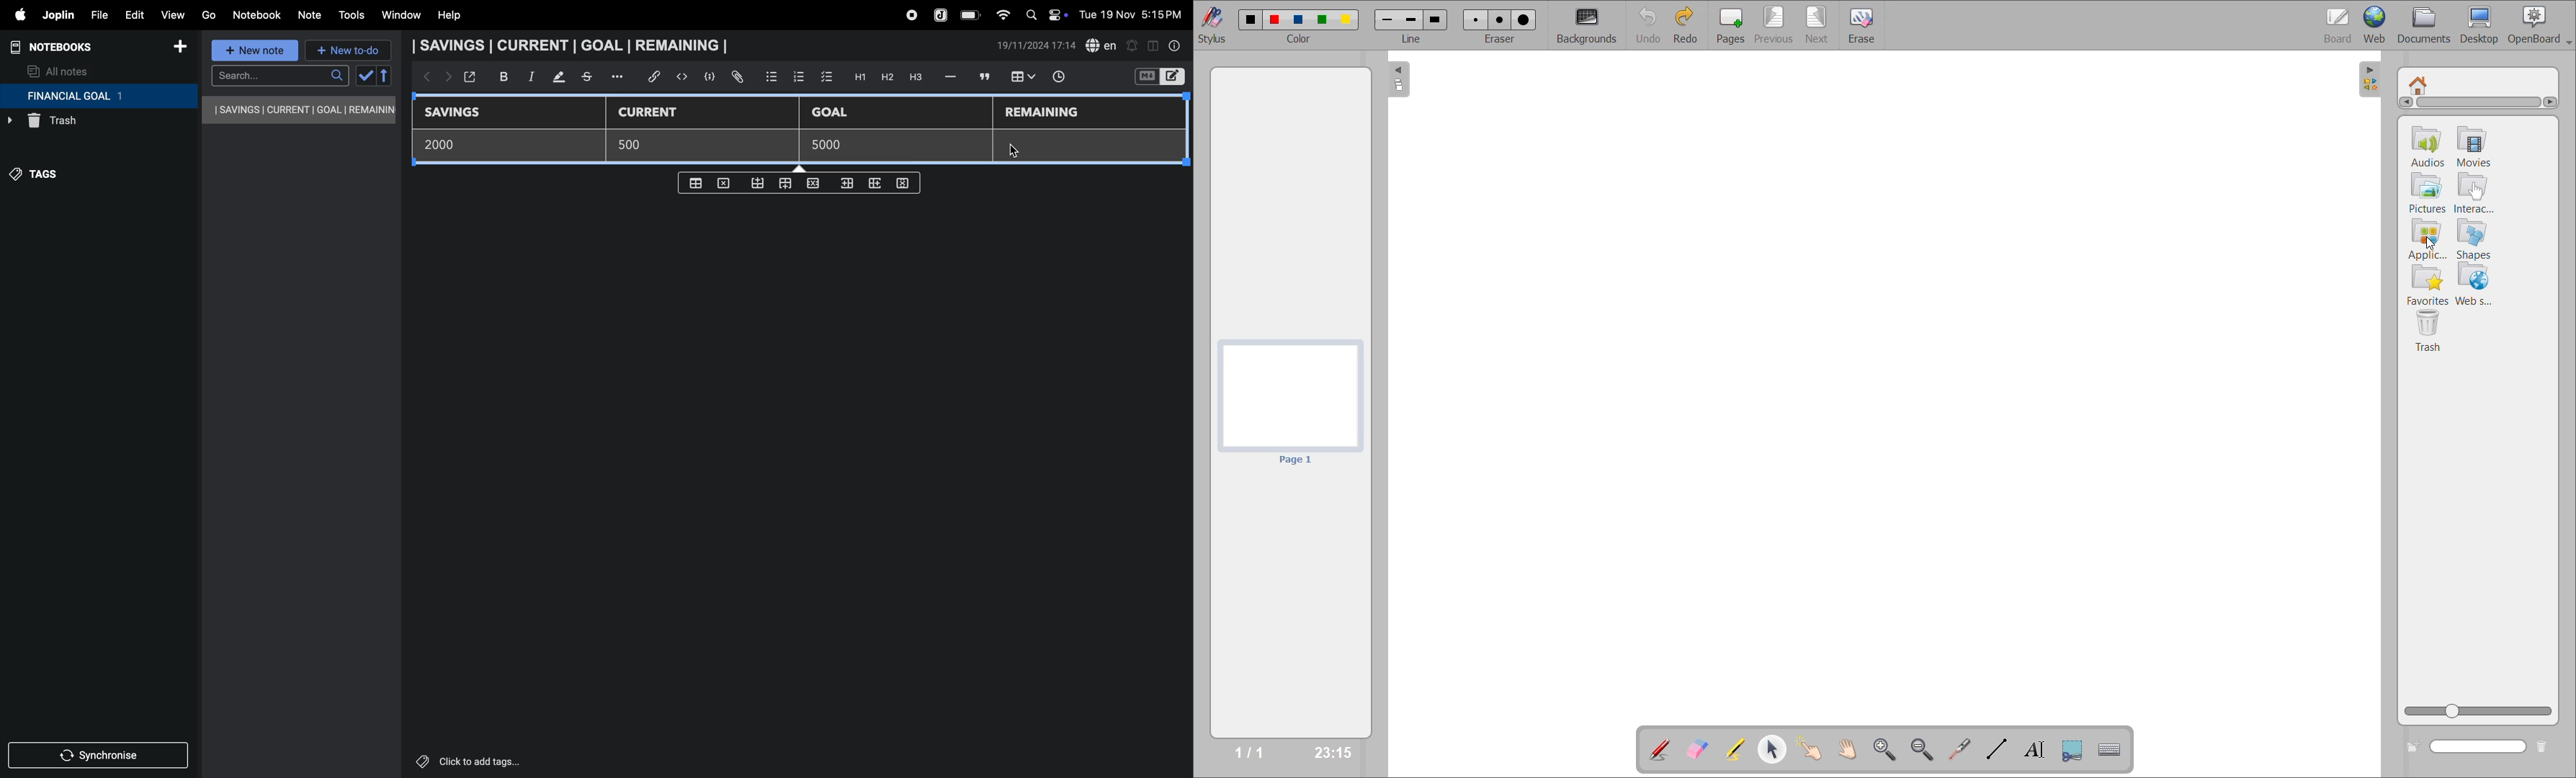 This screenshot has width=2576, height=784. Describe the element at coordinates (300, 110) in the screenshot. I see `savings current goal remaining` at that location.